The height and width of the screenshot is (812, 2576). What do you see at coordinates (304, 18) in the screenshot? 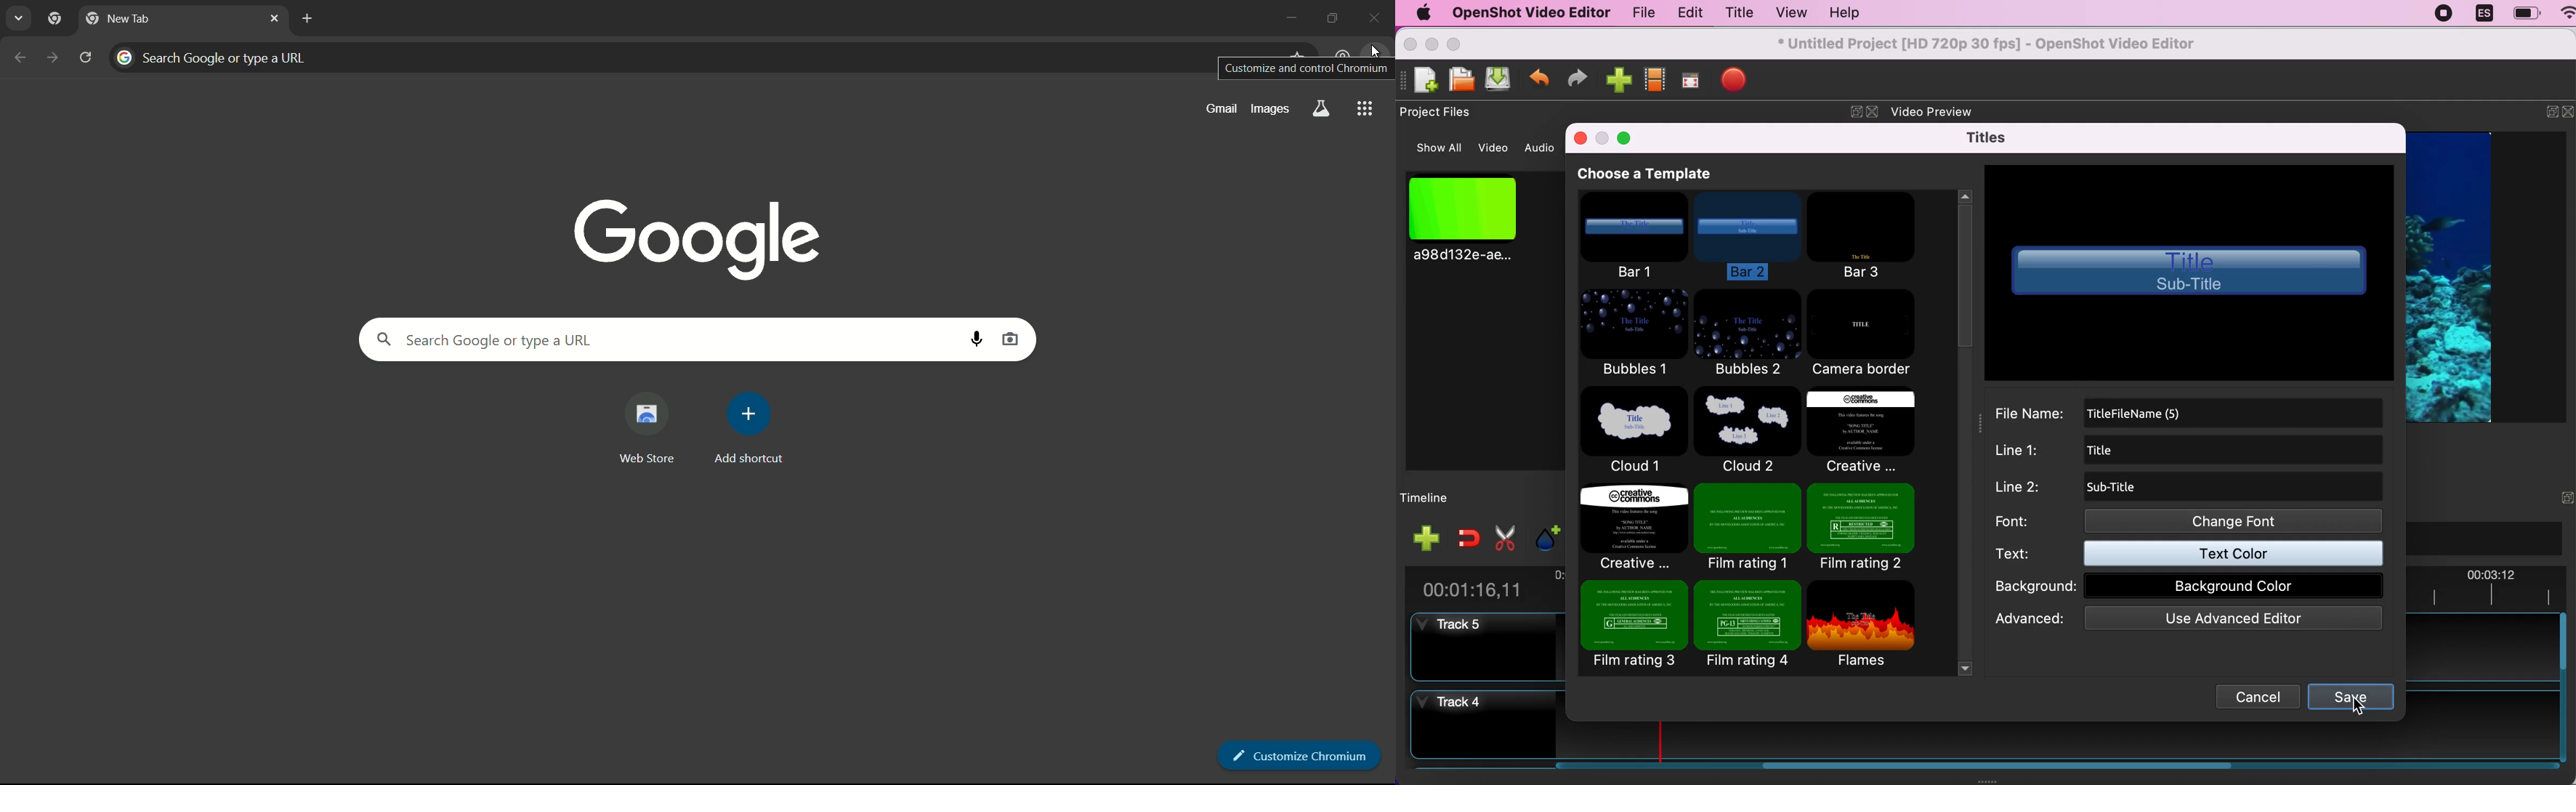
I see `new tab` at bounding box center [304, 18].